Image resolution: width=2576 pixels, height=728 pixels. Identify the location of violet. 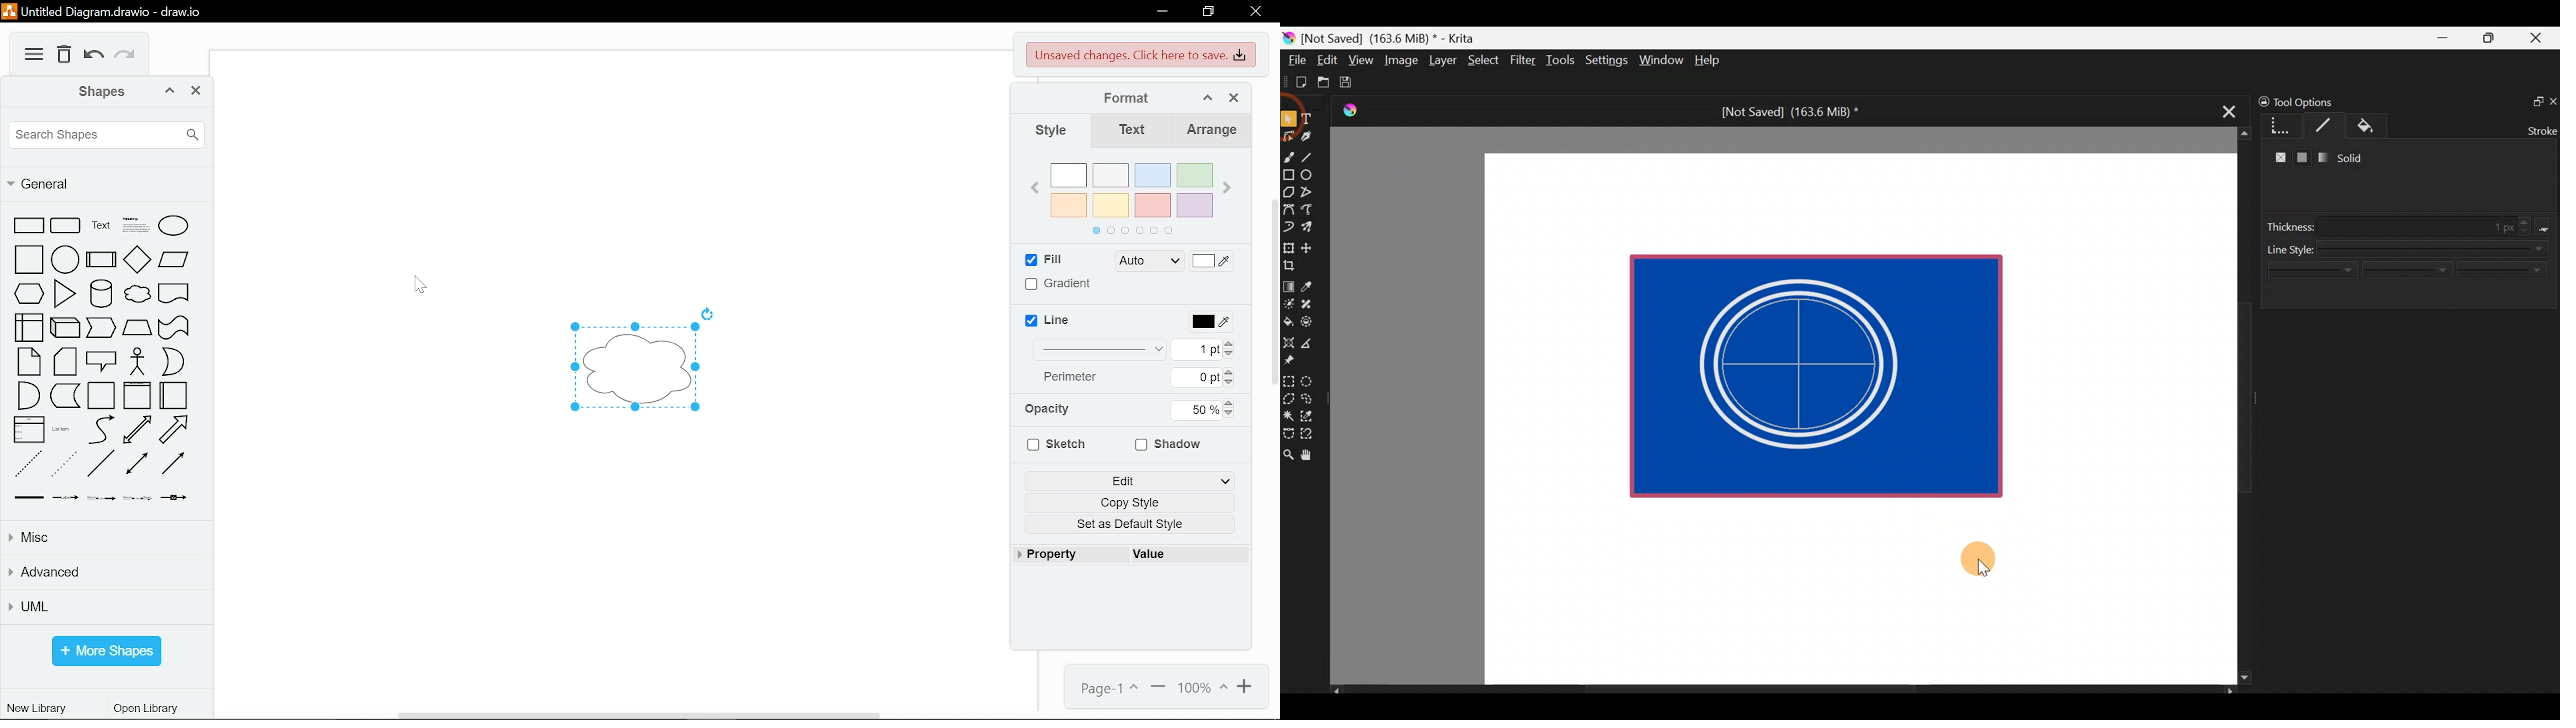
(1194, 205).